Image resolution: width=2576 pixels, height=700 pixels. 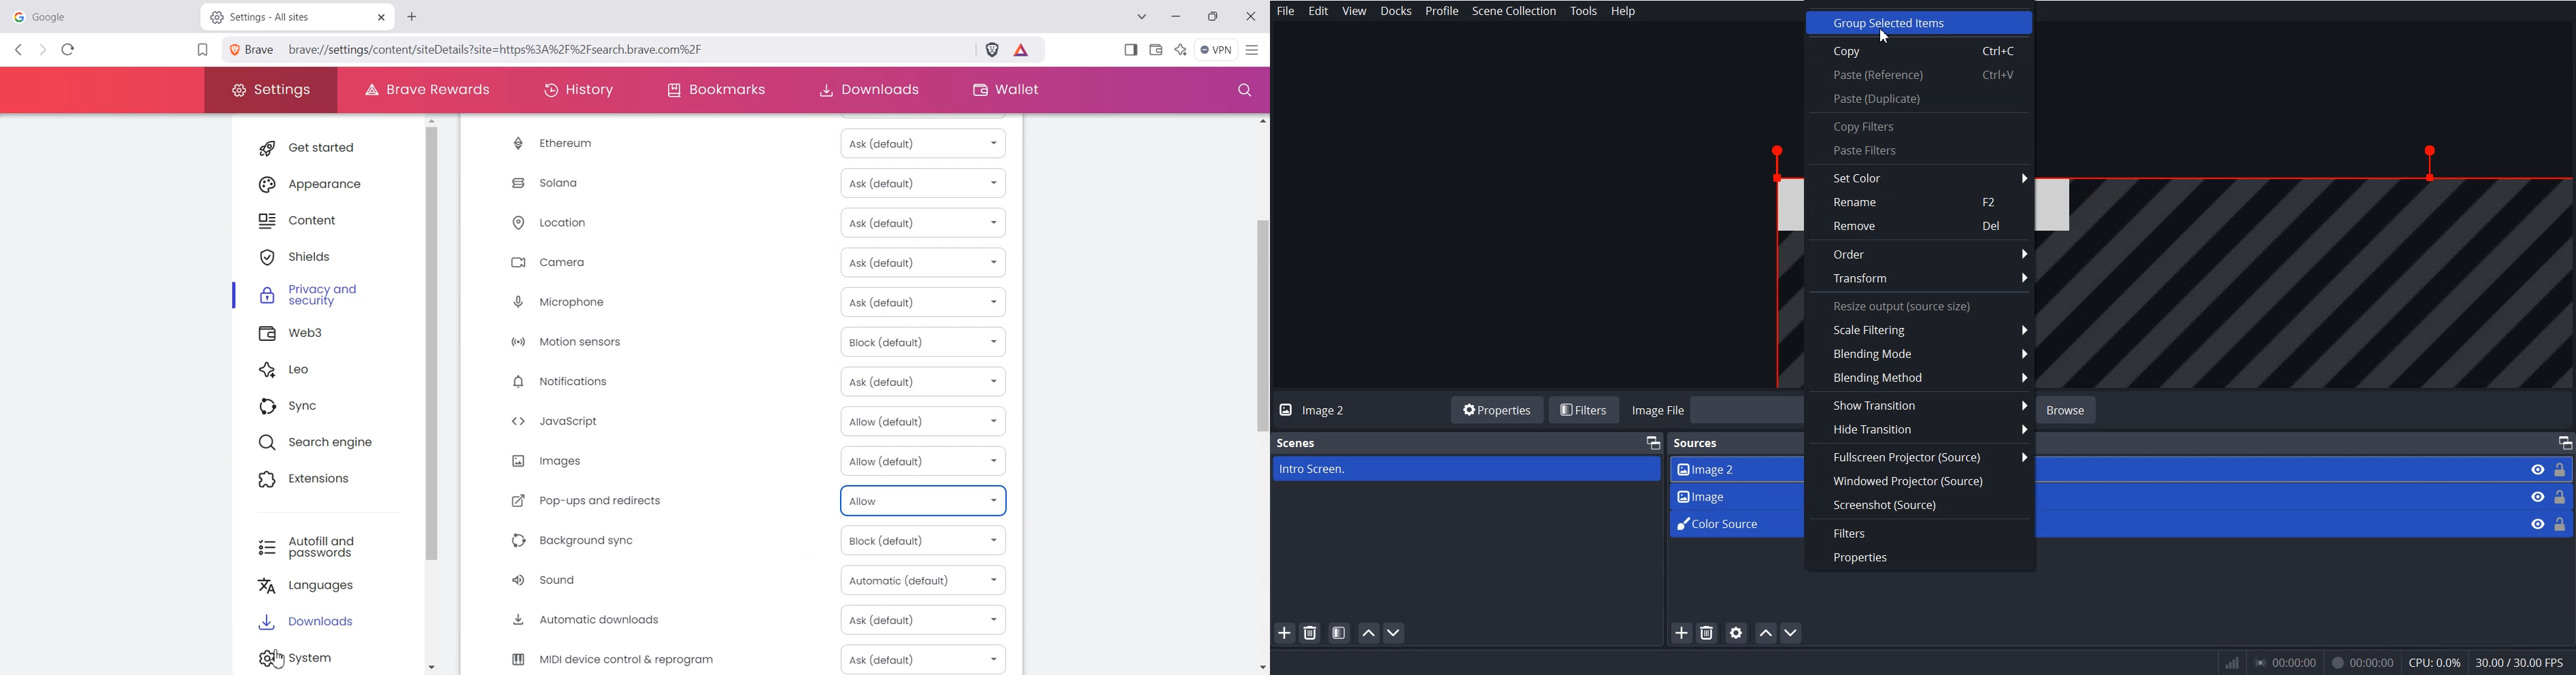 What do you see at coordinates (1707, 633) in the screenshot?
I see `Remove Selected Source` at bounding box center [1707, 633].